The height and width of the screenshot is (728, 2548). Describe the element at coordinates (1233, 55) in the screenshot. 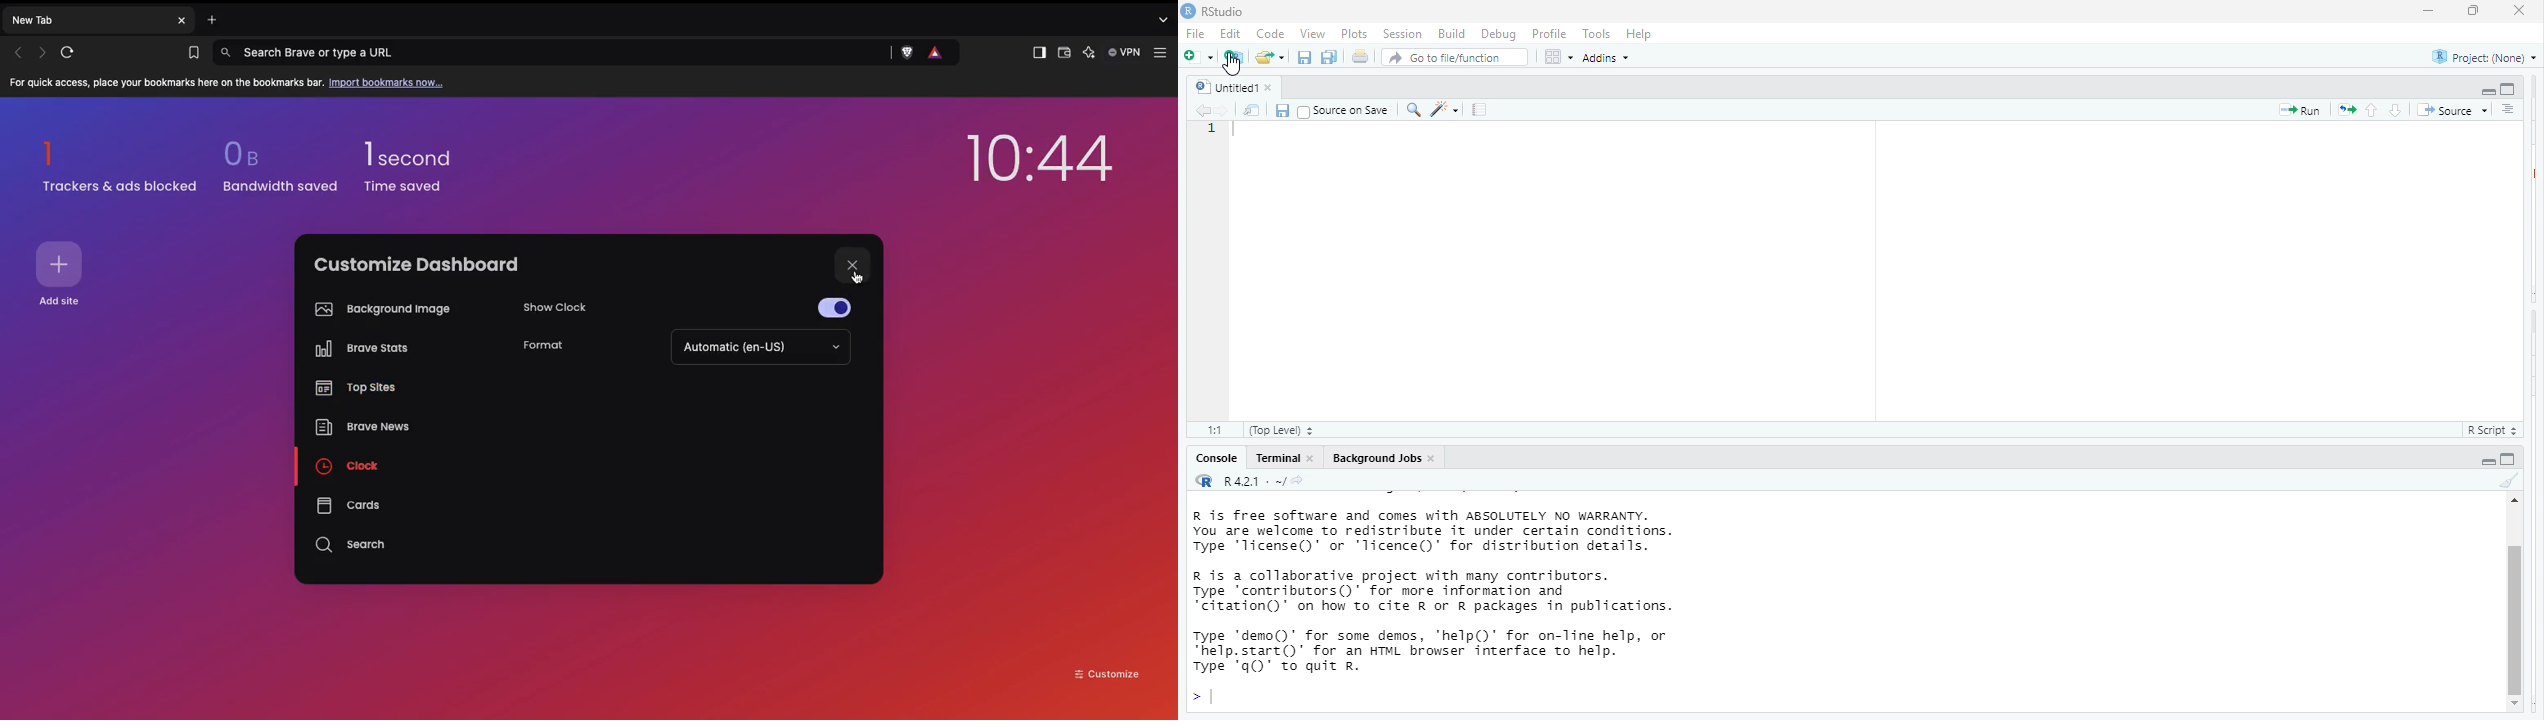

I see `create a project` at that location.